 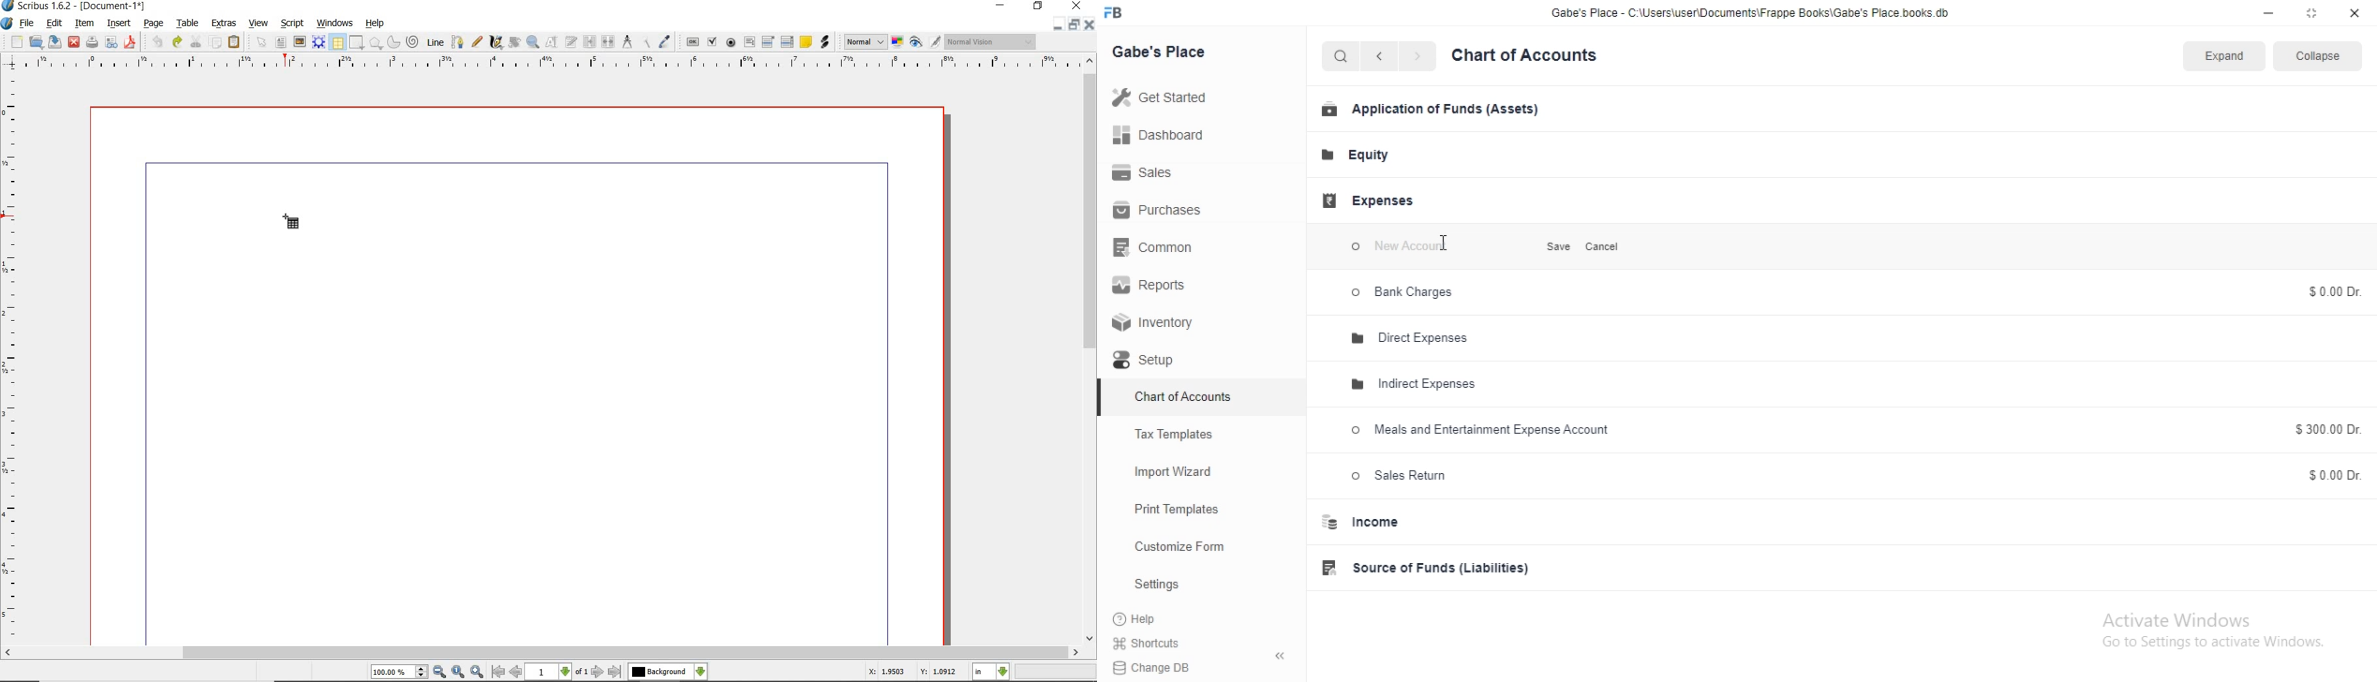 I want to click on Activate Windows
Go to Settings to activate Windows., so click(x=2210, y=638).